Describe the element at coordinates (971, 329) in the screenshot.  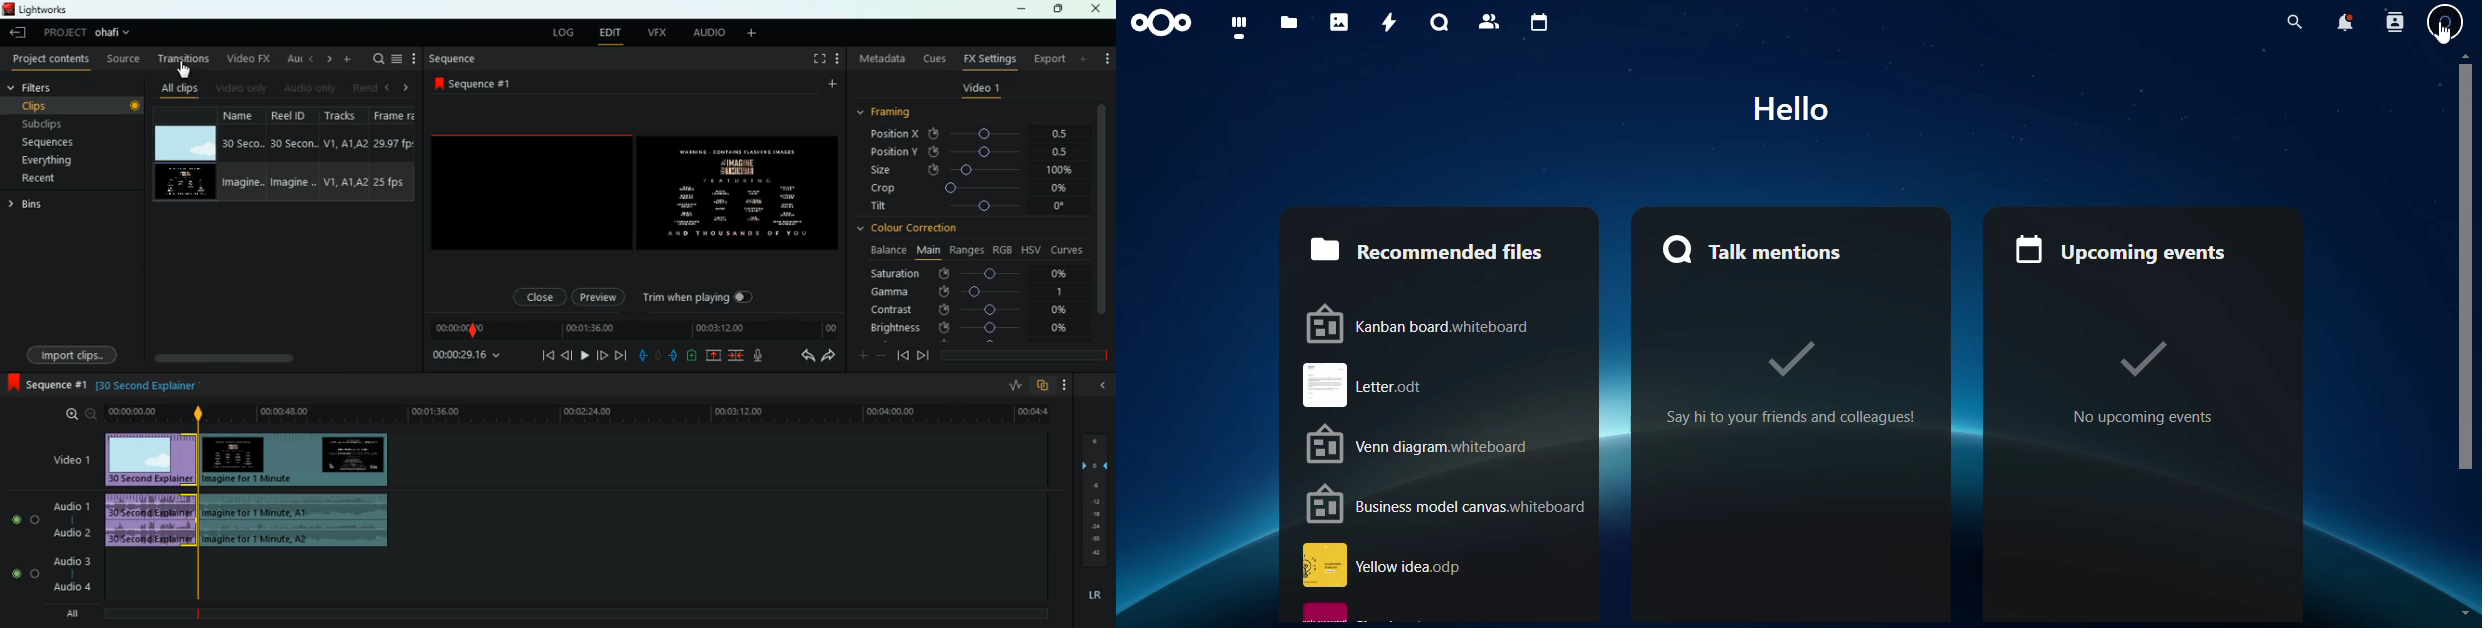
I see `brightness` at that location.